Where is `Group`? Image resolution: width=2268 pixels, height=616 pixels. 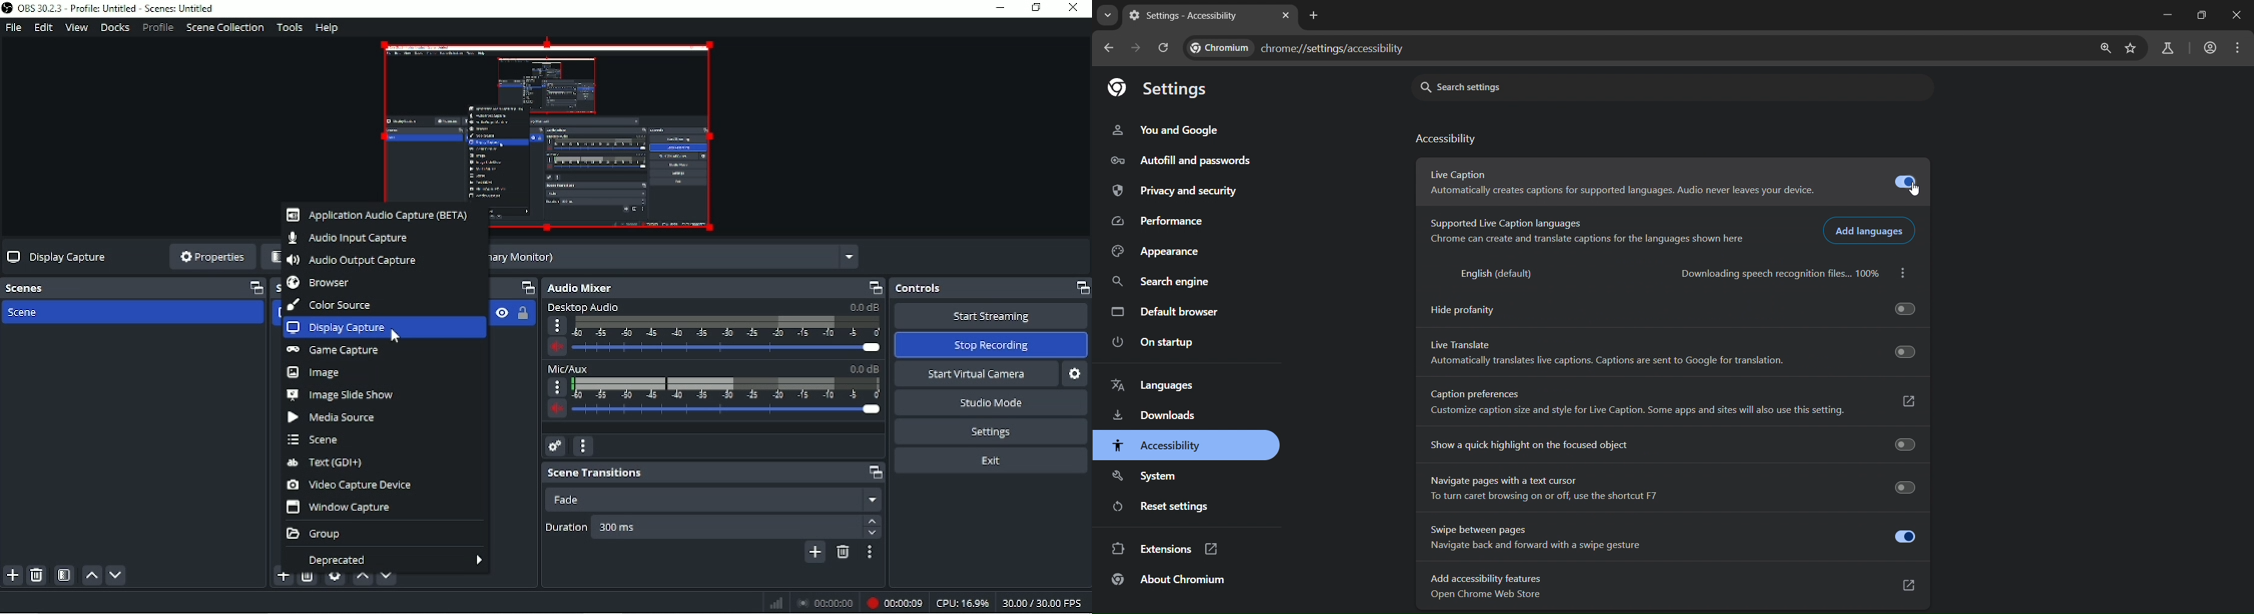
Group is located at coordinates (316, 534).